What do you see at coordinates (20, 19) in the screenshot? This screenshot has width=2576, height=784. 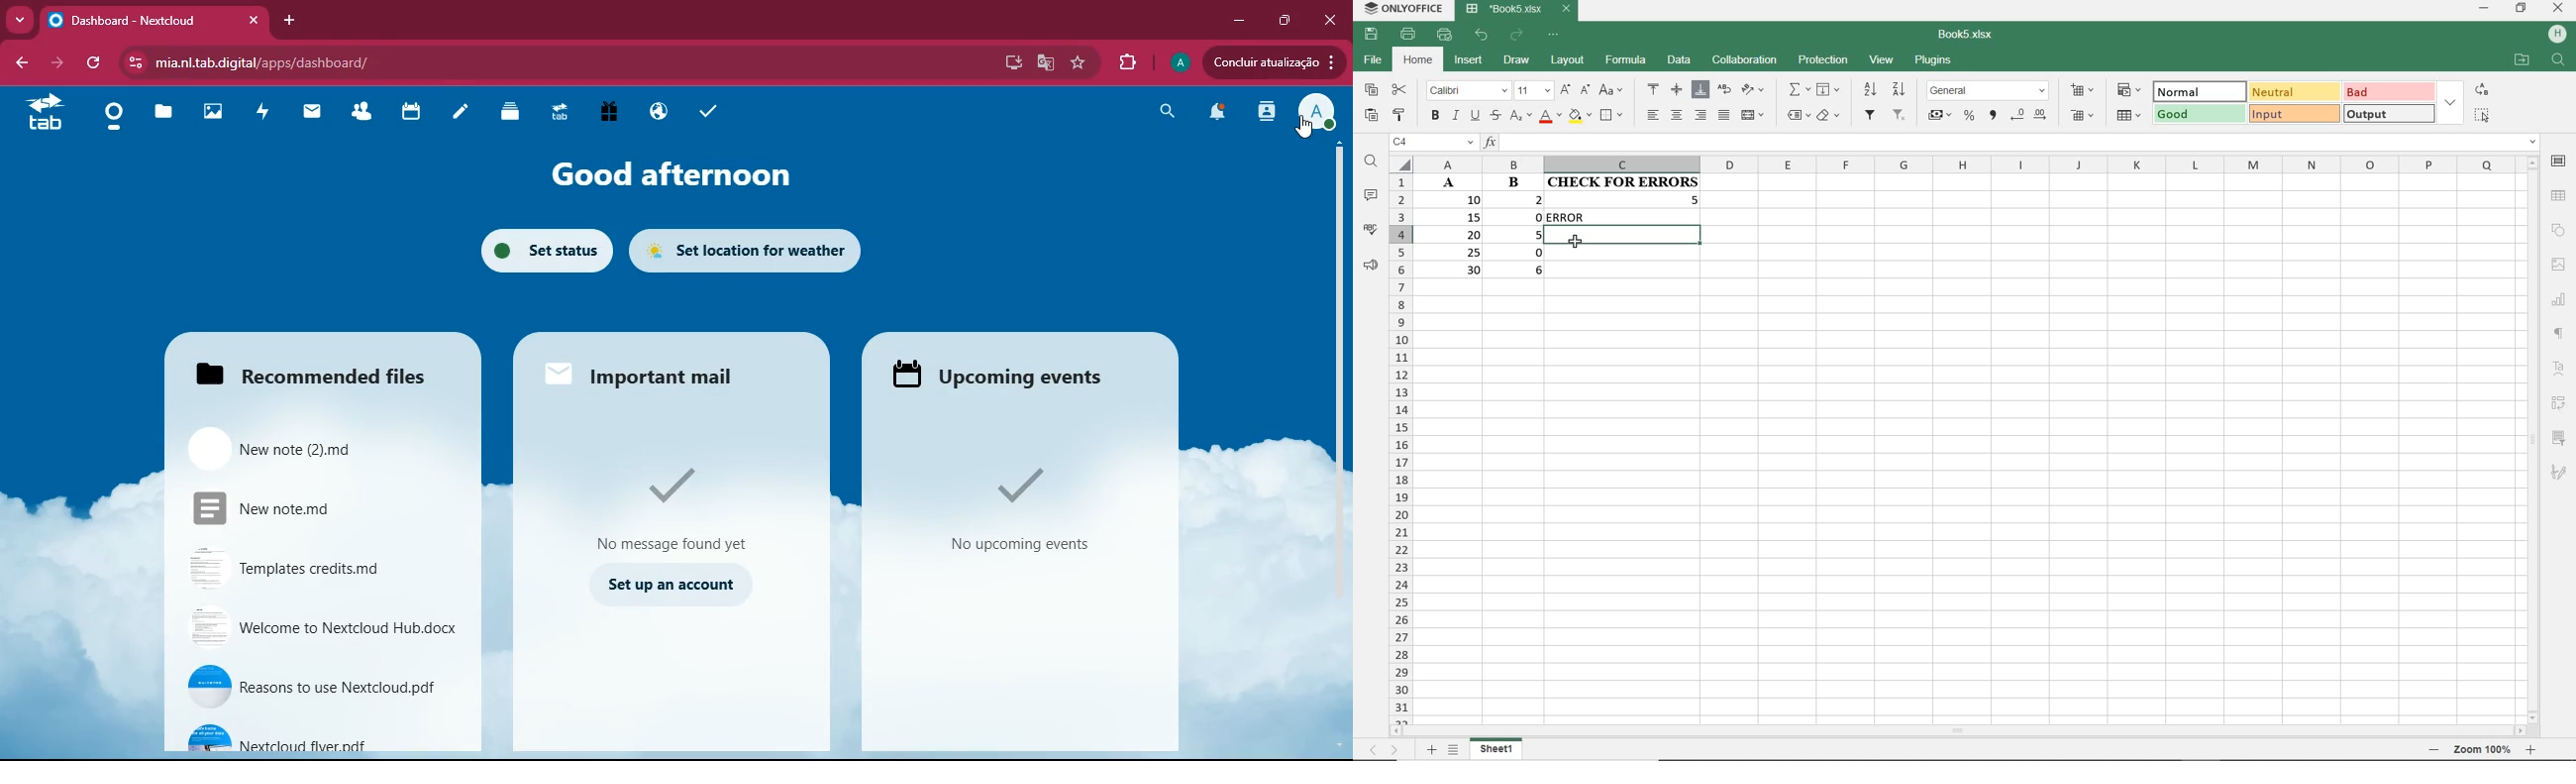 I see `more` at bounding box center [20, 19].